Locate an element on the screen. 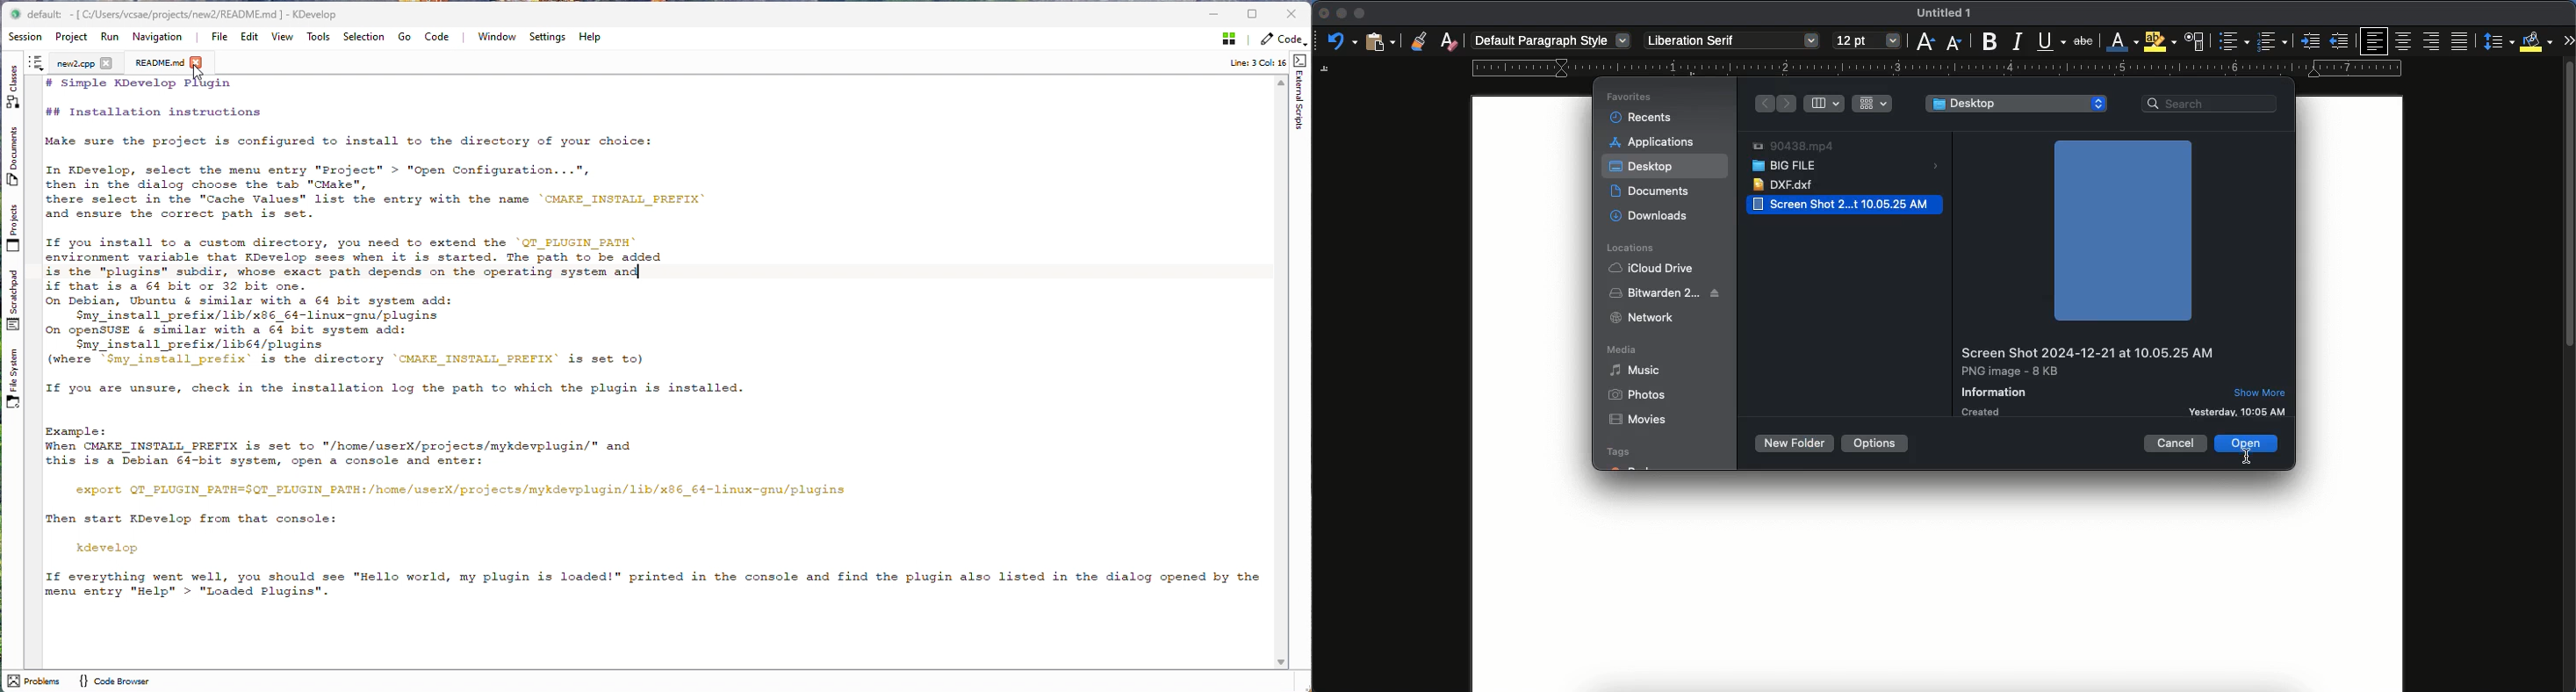 Image resolution: width=2576 pixels, height=700 pixels. iCloud Drive is located at coordinates (1650, 268).